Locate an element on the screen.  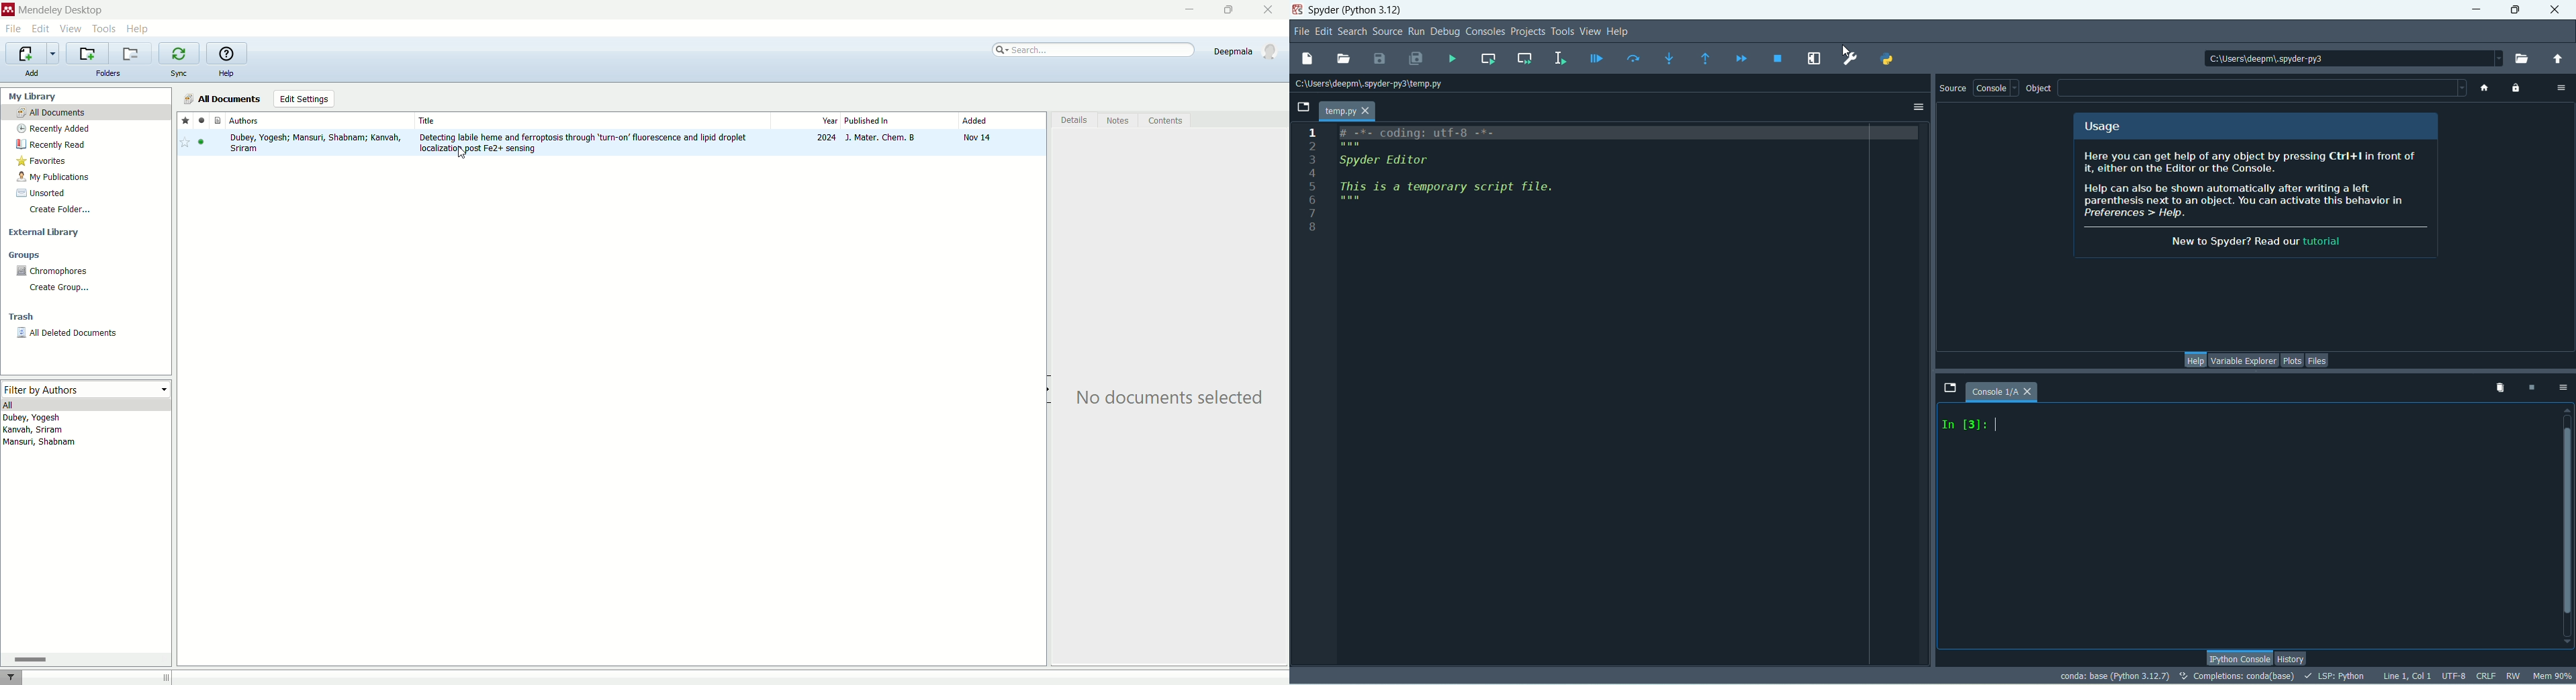
temp.py is located at coordinates (1349, 111).